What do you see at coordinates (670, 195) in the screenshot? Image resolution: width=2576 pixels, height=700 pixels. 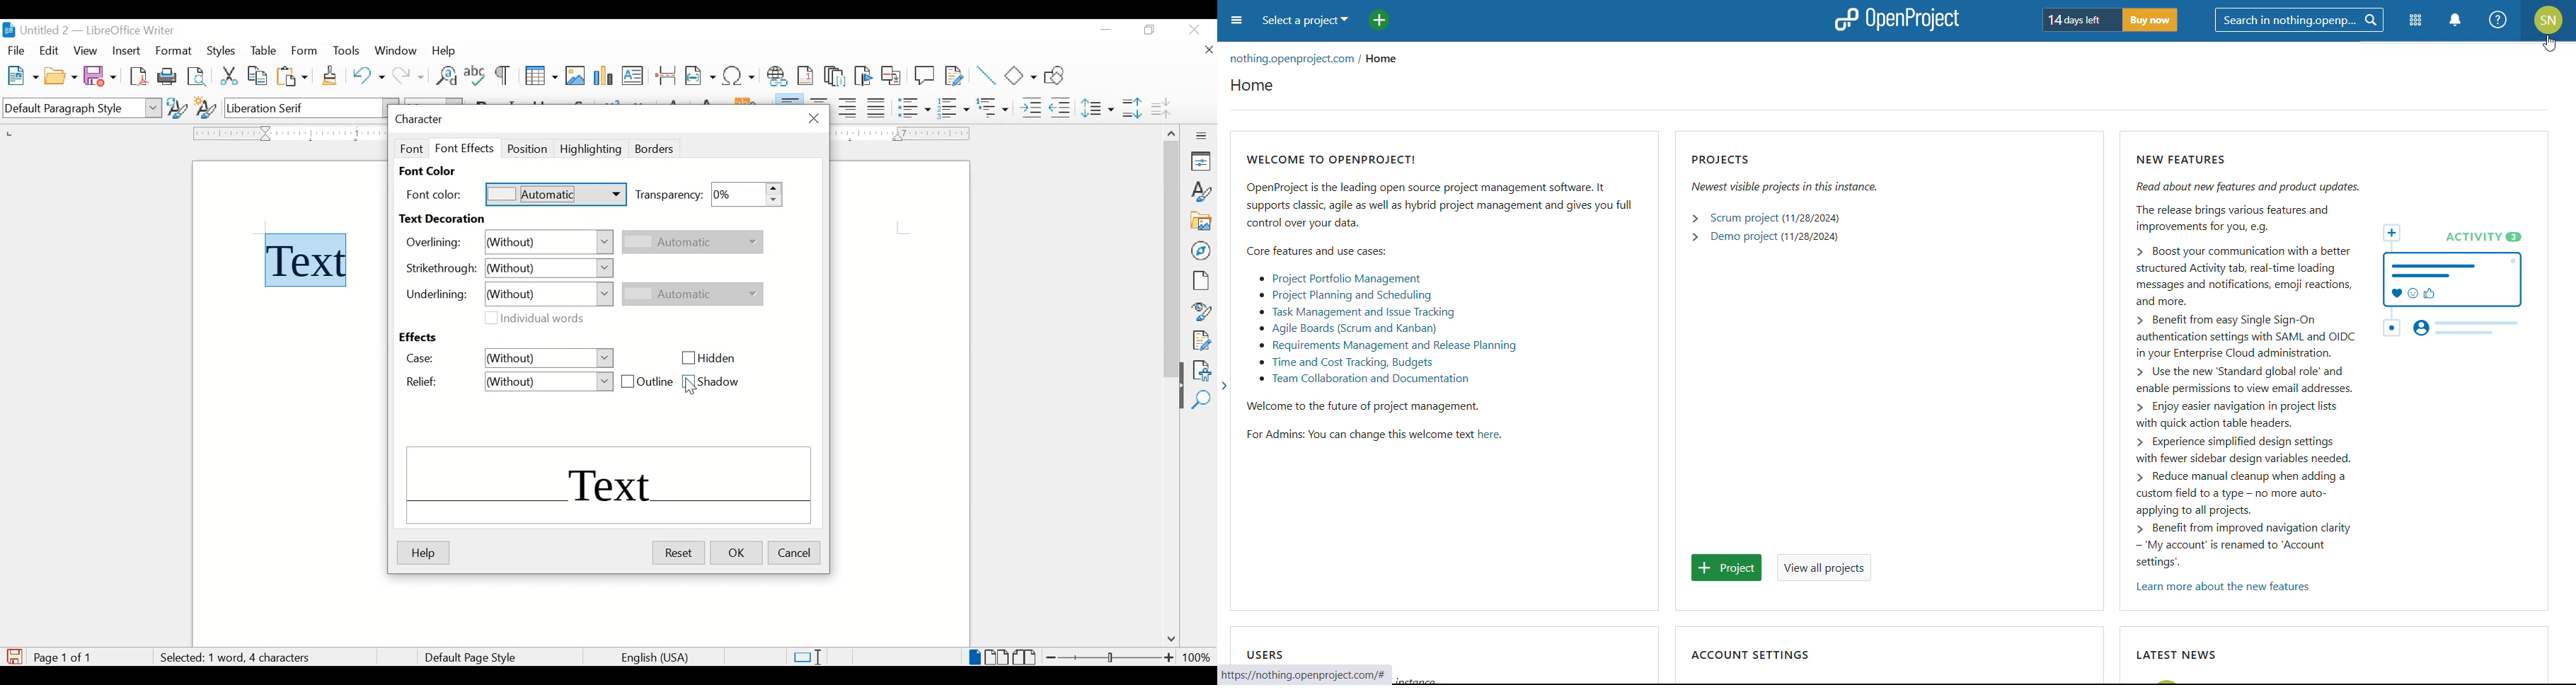 I see `transparency:` at bounding box center [670, 195].